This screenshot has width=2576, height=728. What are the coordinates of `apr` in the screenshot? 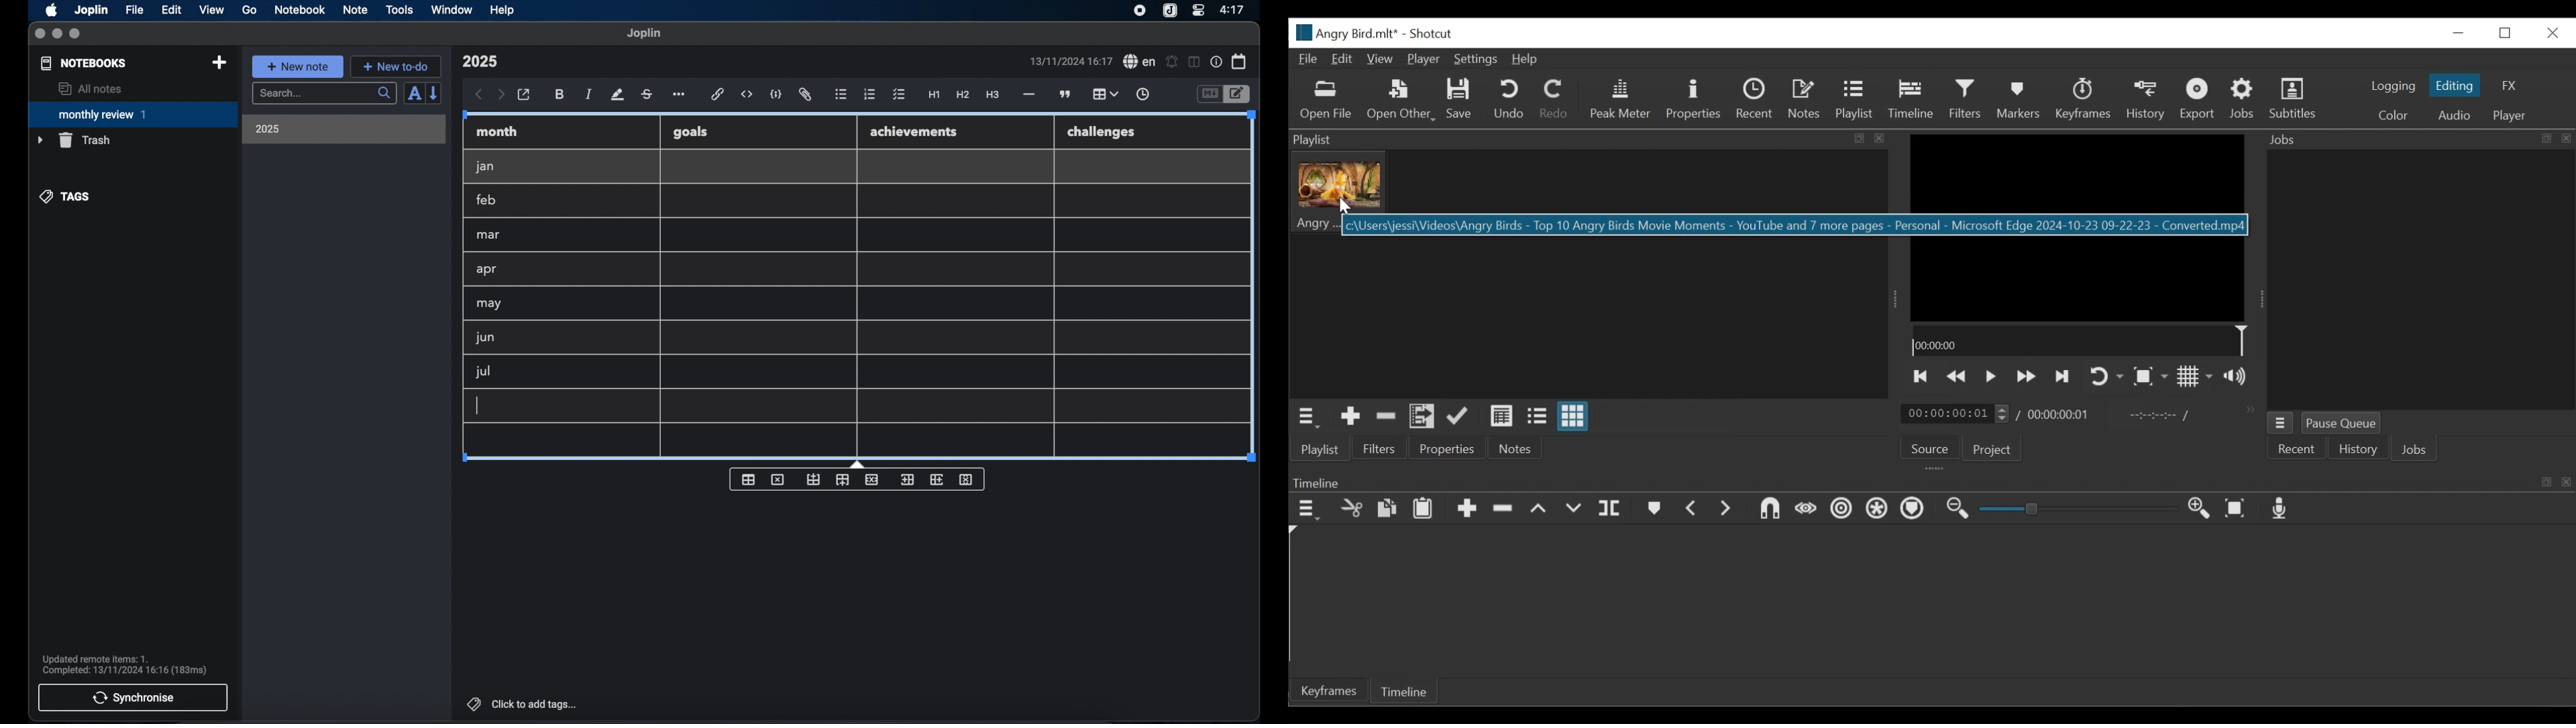 It's located at (488, 269).